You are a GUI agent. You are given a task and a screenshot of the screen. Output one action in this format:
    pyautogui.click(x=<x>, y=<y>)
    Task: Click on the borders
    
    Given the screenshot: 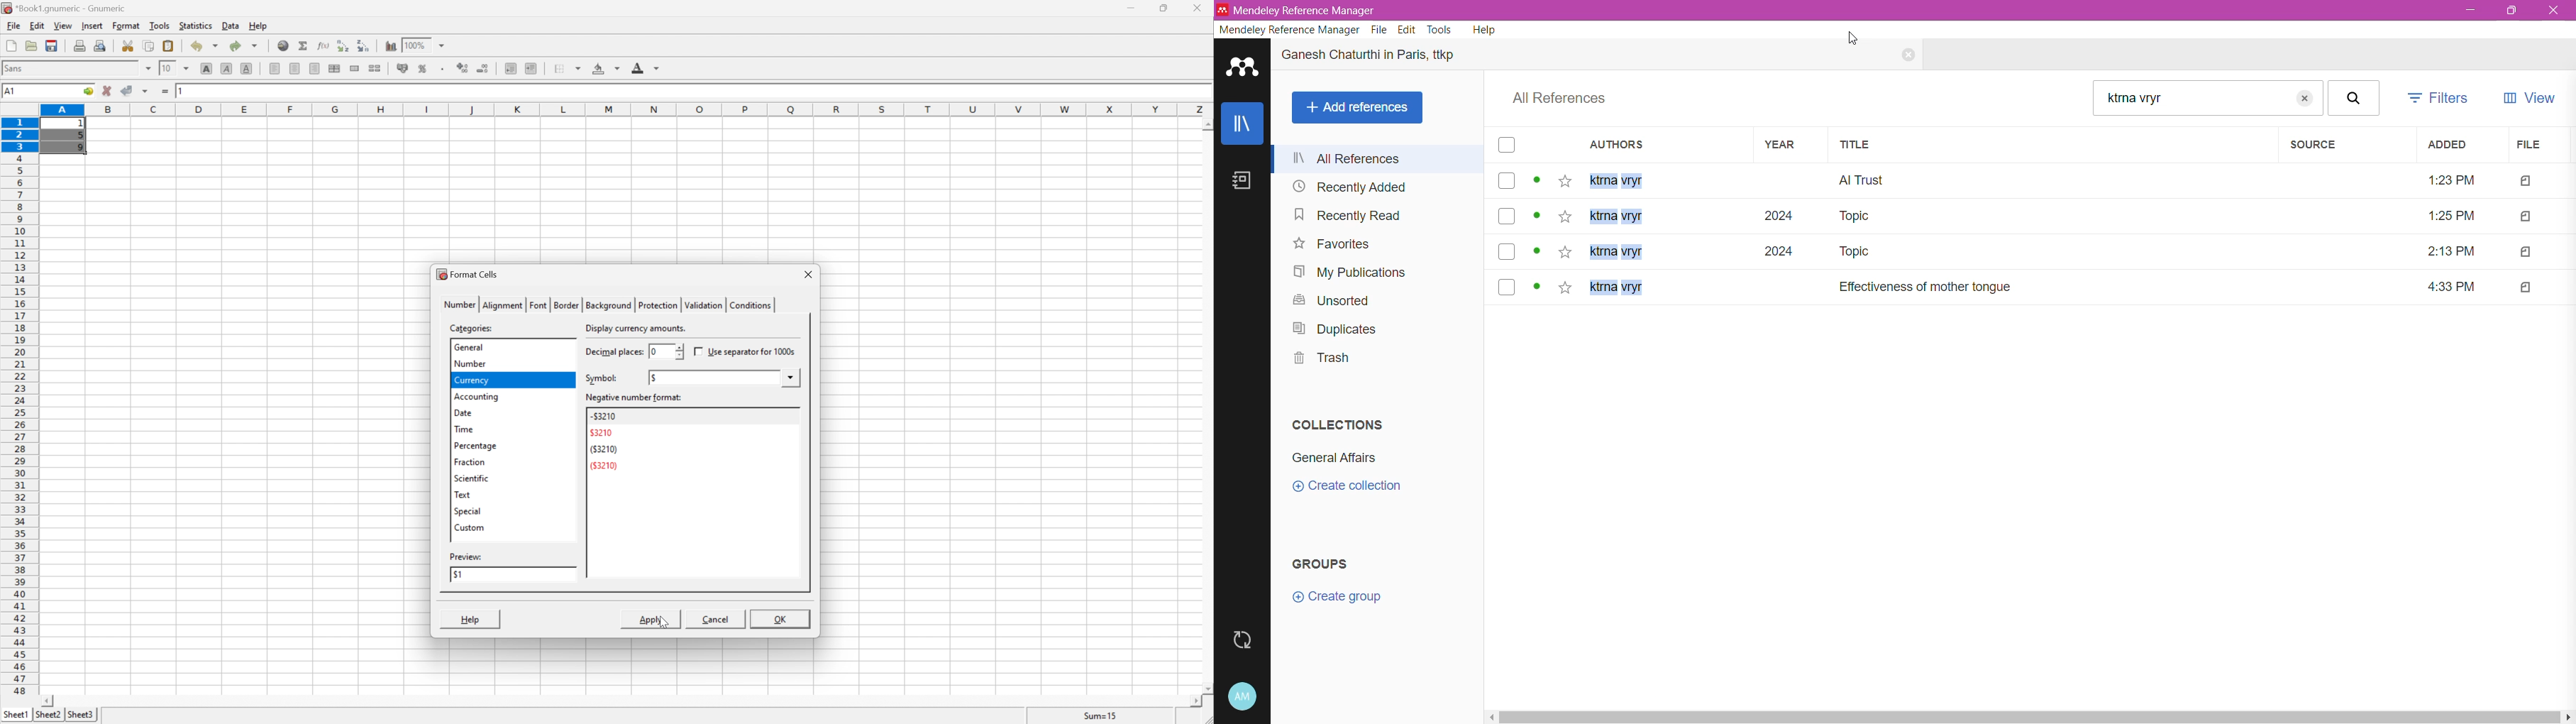 What is the action you would take?
    pyautogui.click(x=566, y=68)
    